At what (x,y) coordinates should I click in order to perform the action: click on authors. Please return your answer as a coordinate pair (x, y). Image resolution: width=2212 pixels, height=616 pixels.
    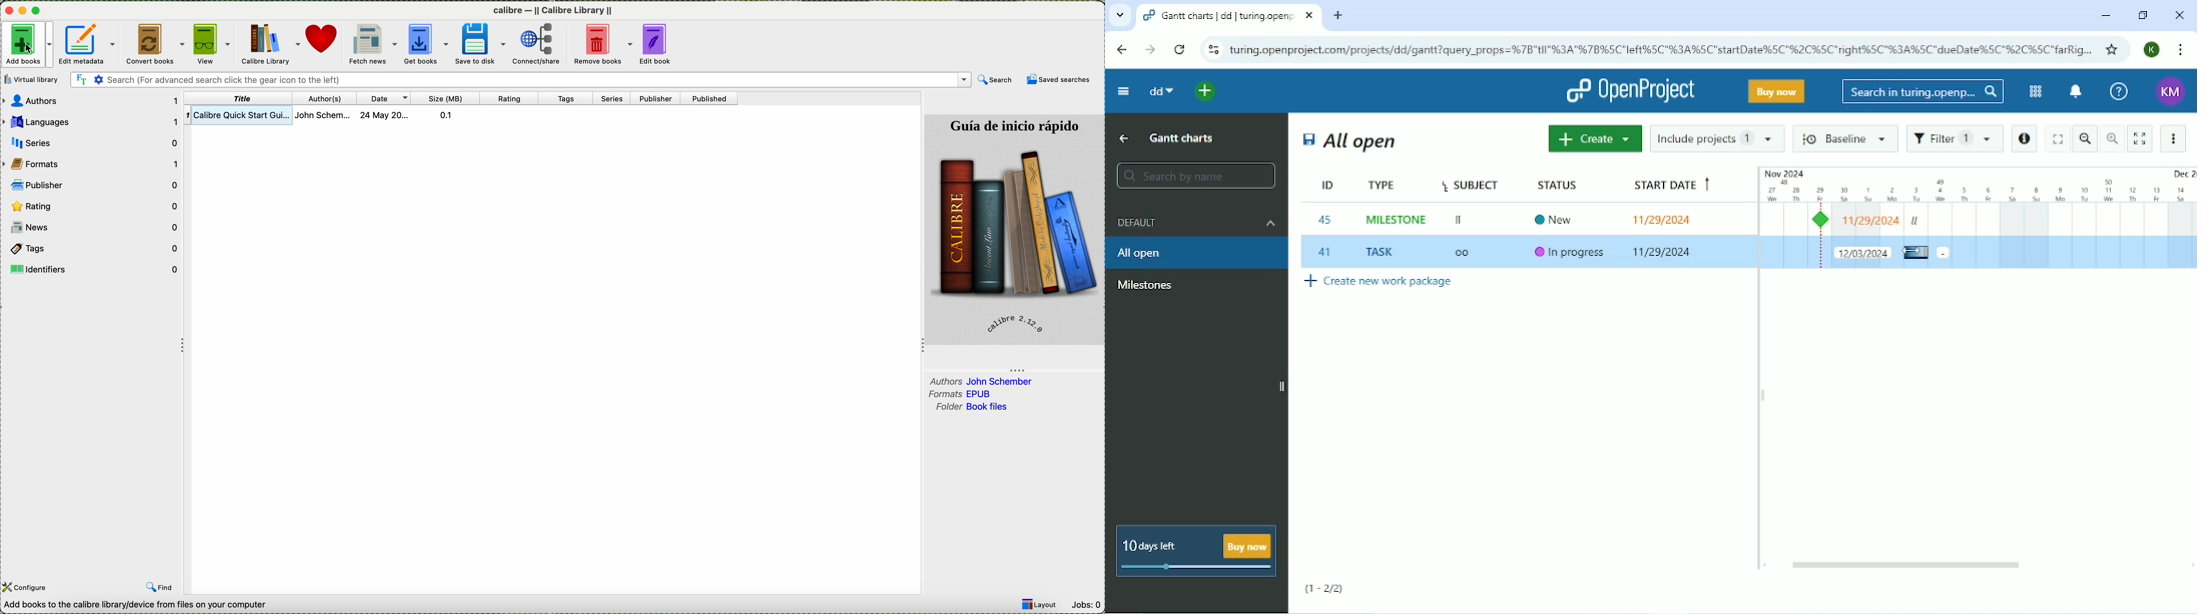
    Looking at the image, I should click on (983, 381).